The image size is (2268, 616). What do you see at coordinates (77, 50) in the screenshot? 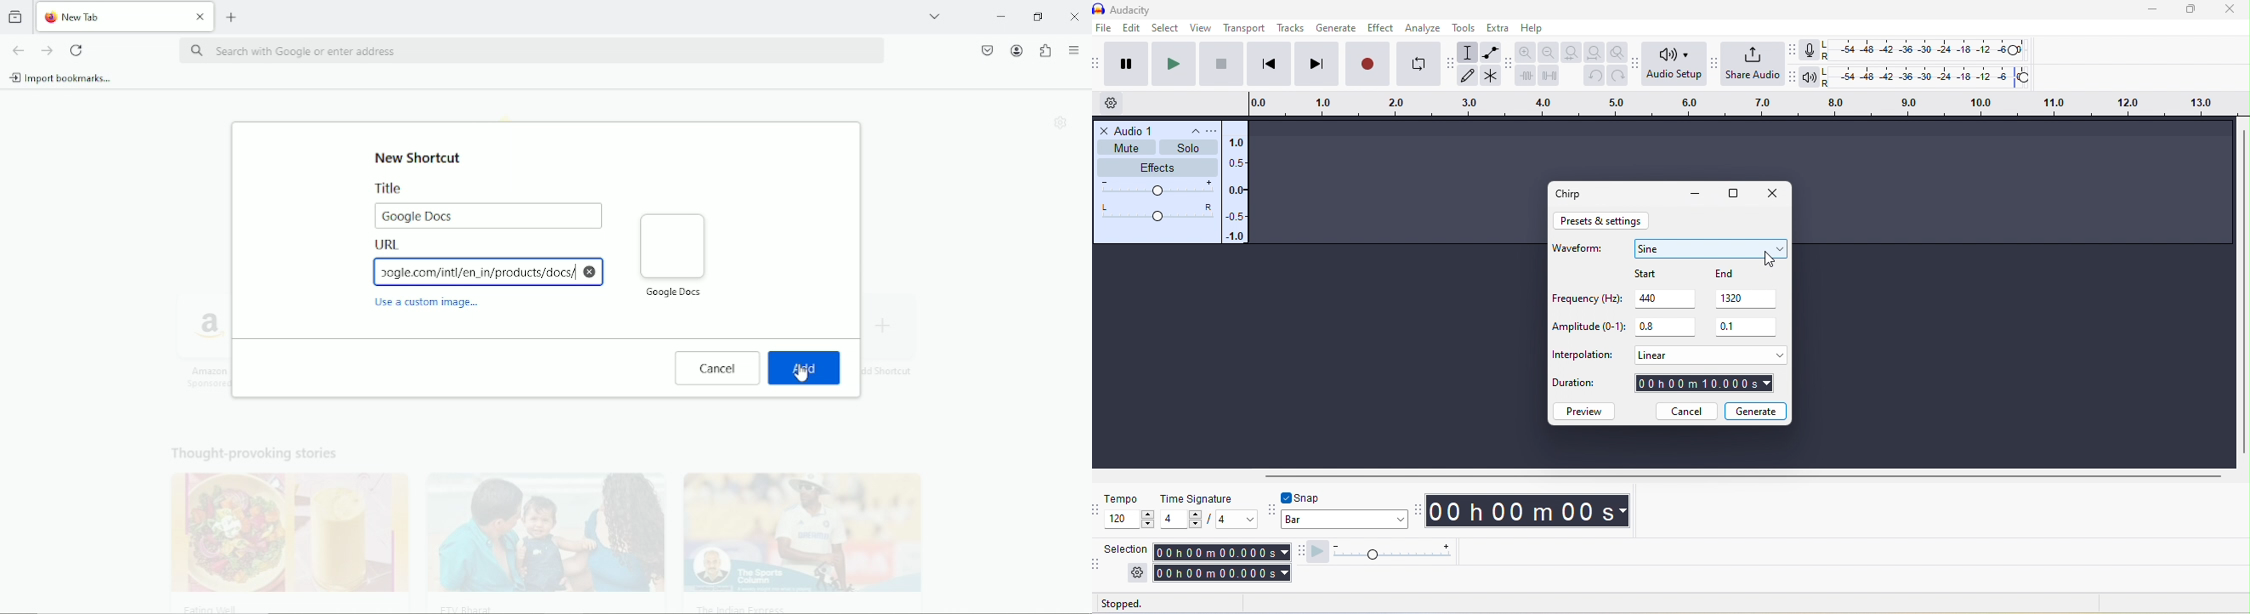
I see `reload current page` at bounding box center [77, 50].